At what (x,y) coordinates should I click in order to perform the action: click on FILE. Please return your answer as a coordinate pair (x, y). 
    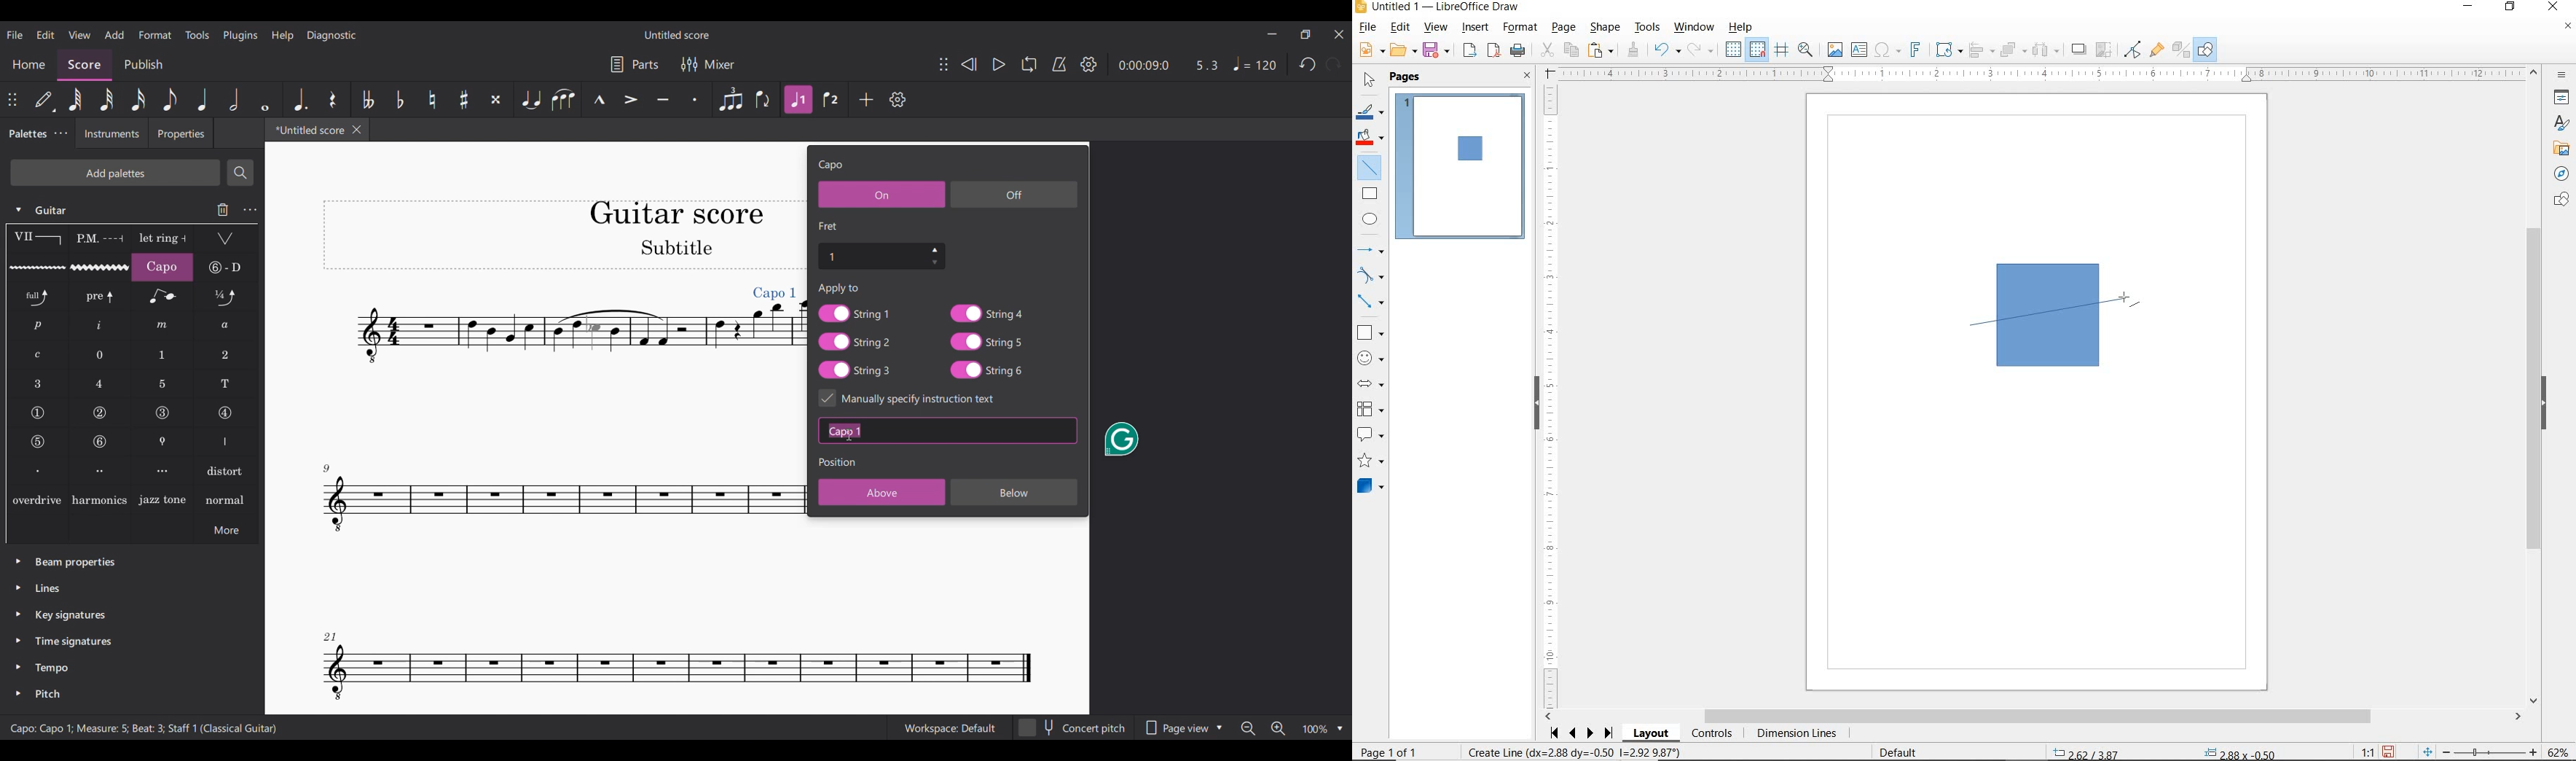
    Looking at the image, I should click on (1366, 28).